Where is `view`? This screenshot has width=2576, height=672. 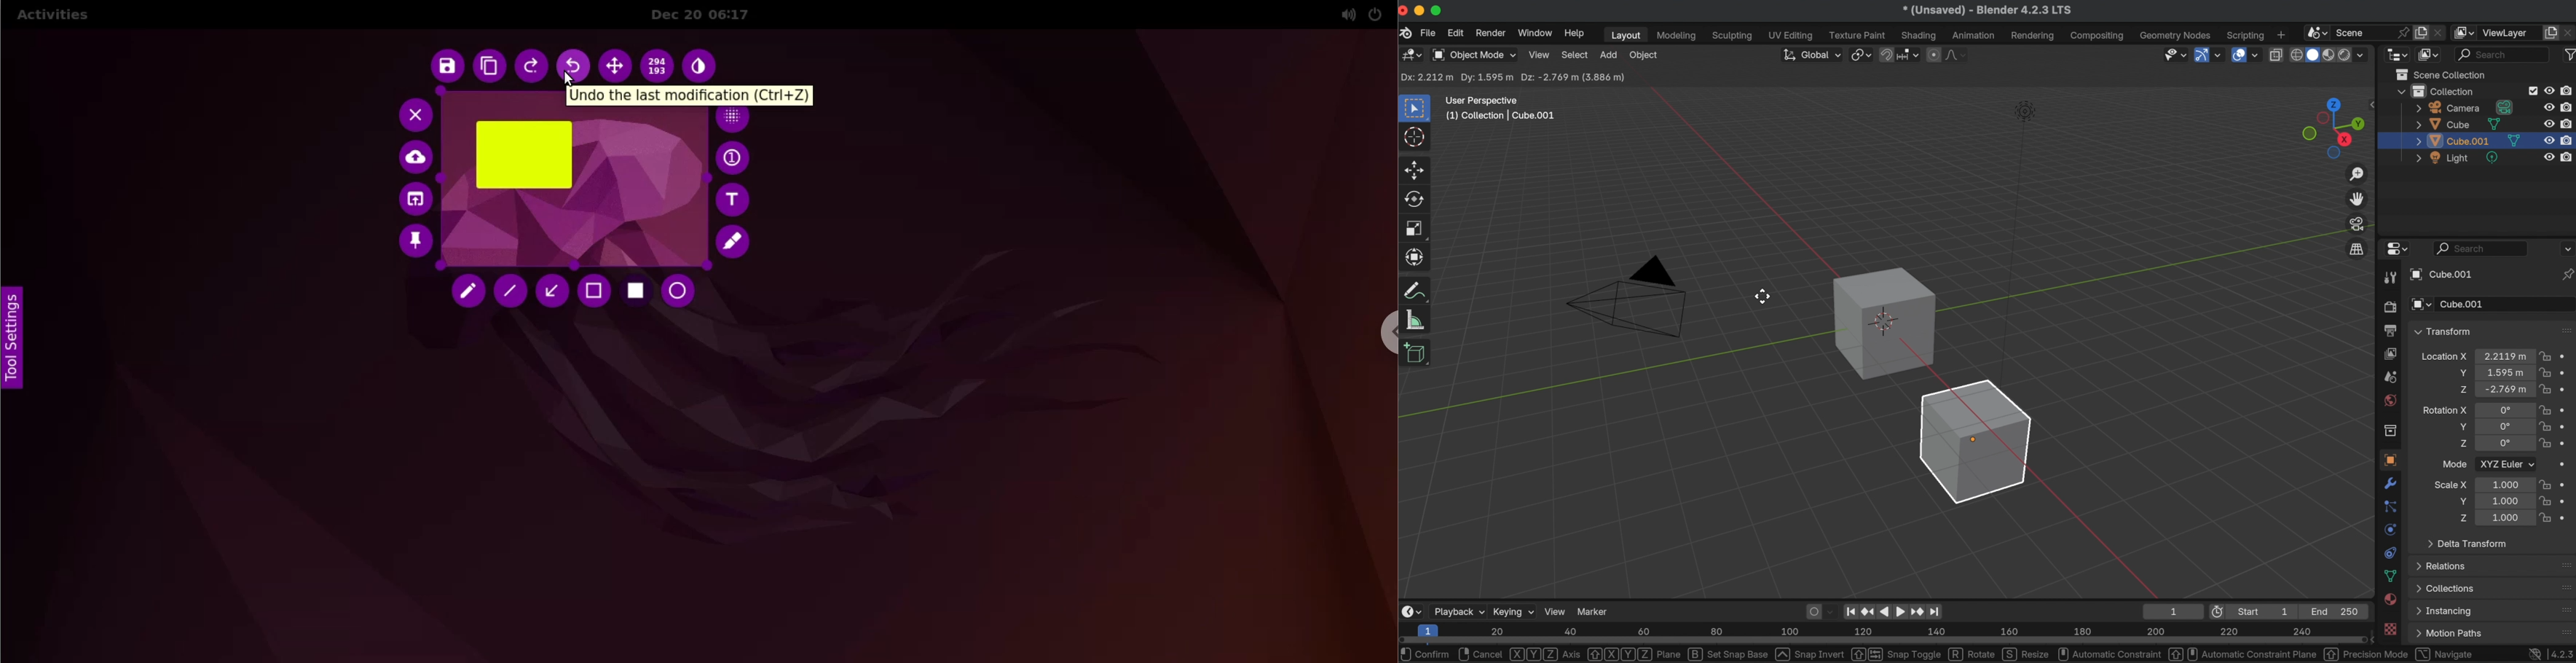 view is located at coordinates (1555, 611).